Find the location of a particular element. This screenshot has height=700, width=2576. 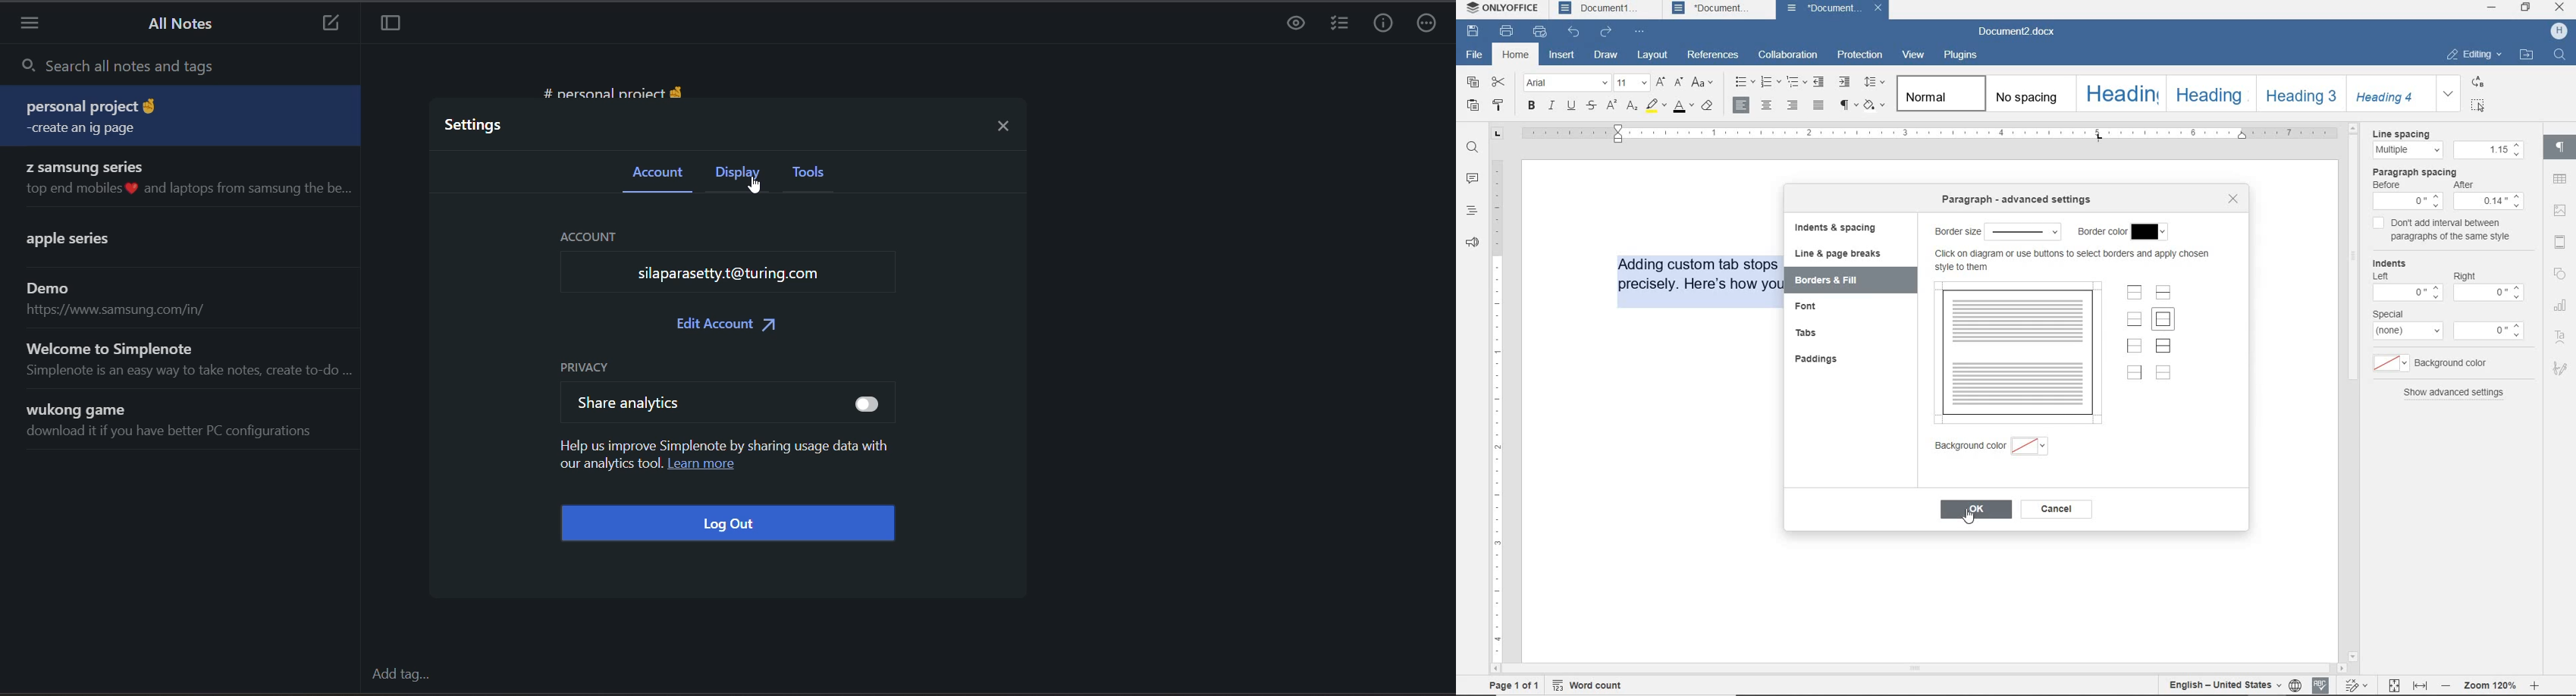

open file location is located at coordinates (2527, 55).